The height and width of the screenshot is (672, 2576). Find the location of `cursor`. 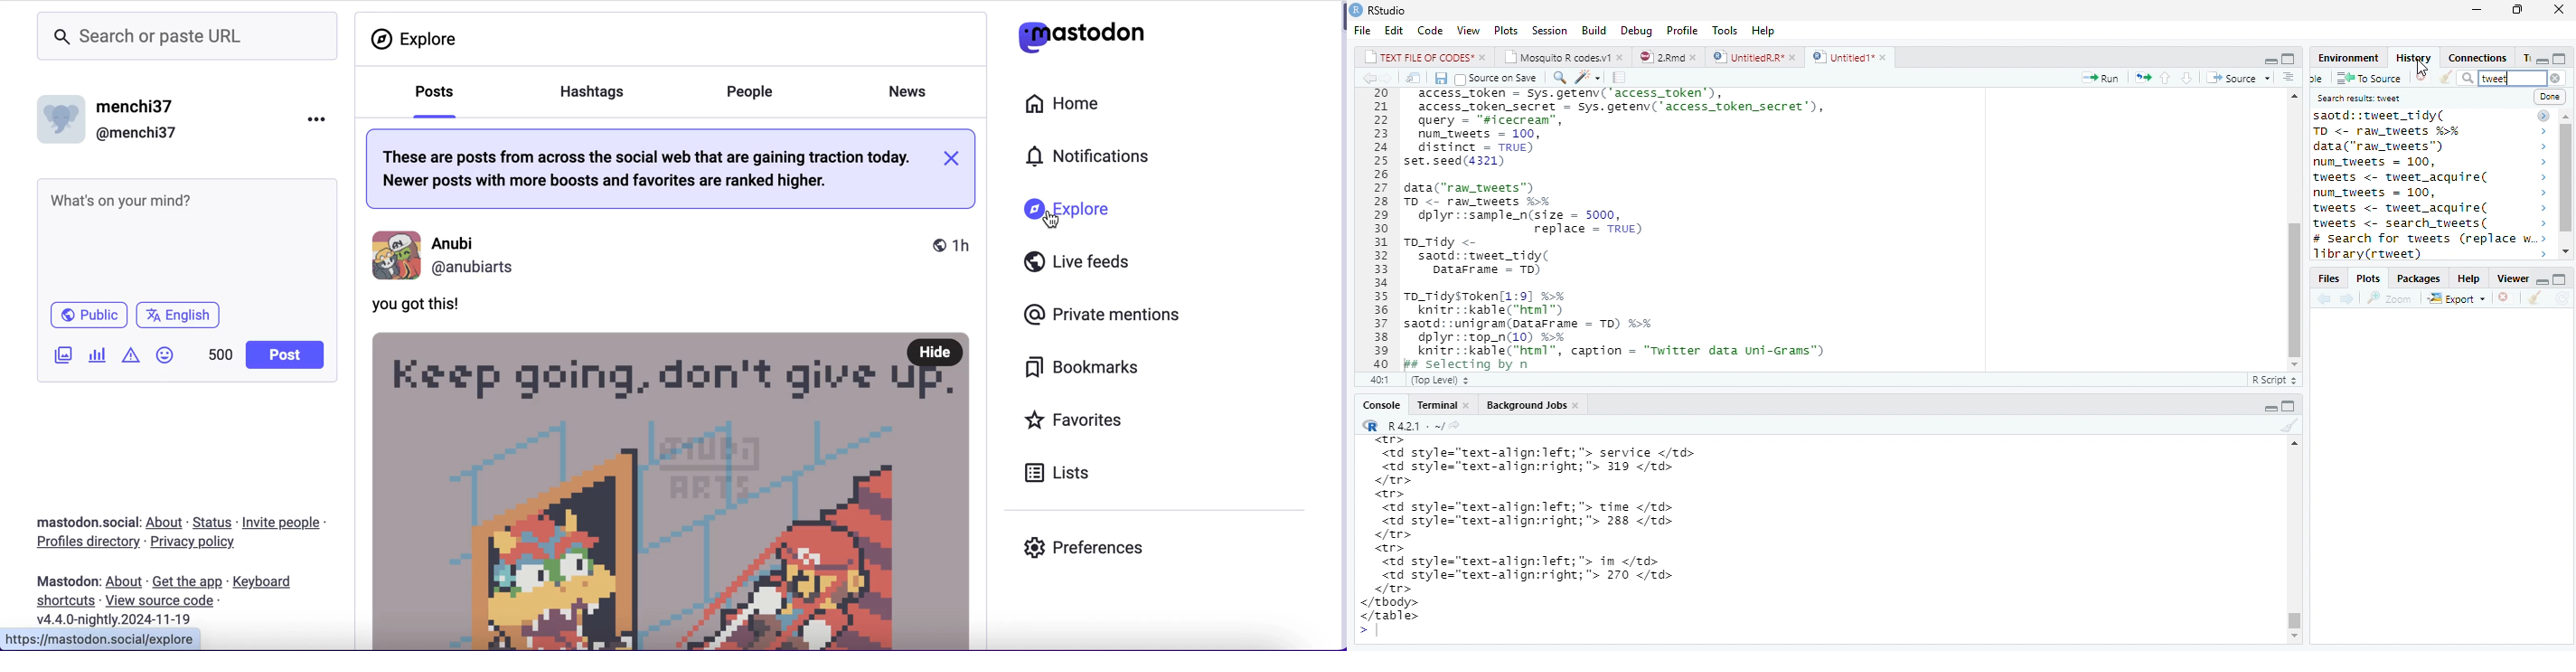

cursor is located at coordinates (1052, 222).